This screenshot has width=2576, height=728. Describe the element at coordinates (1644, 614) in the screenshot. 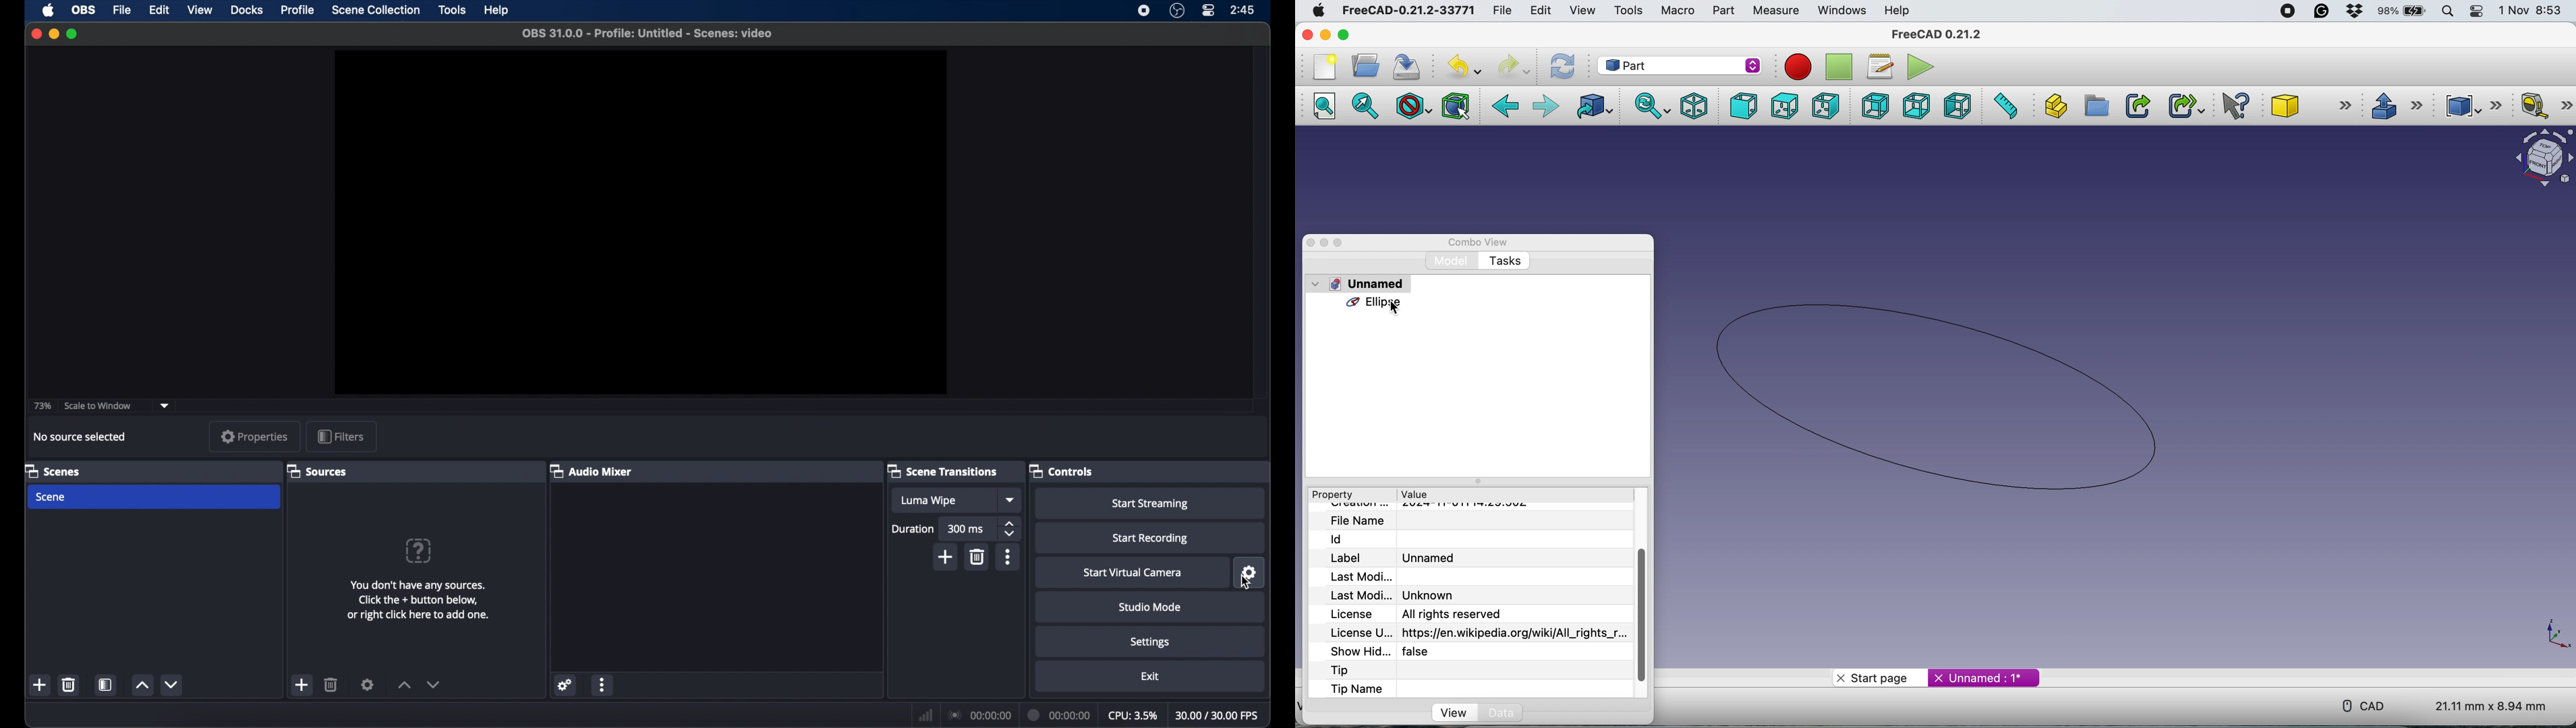

I see `vertical scroll bar` at that location.